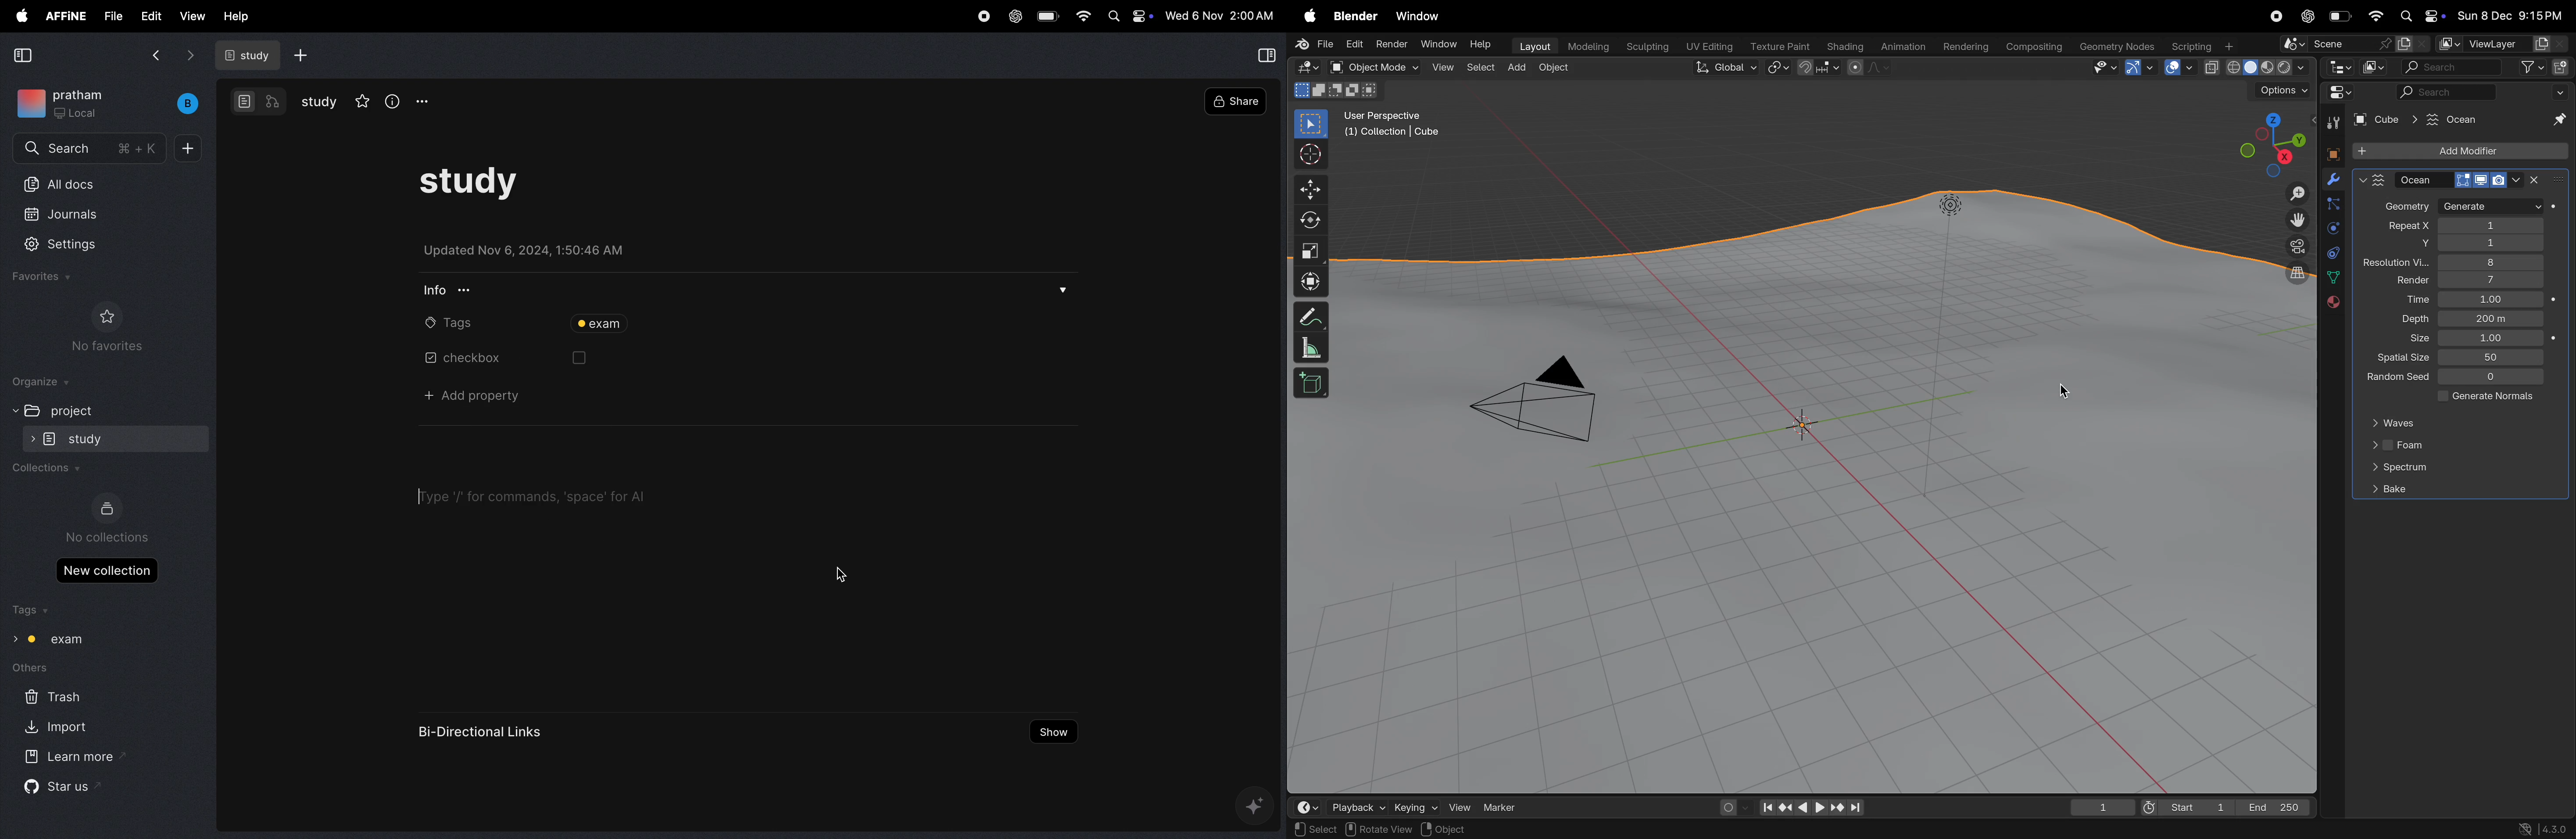 Image resolution: width=2576 pixels, height=840 pixels. Describe the element at coordinates (2419, 17) in the screenshot. I see `apple widgets` at that location.